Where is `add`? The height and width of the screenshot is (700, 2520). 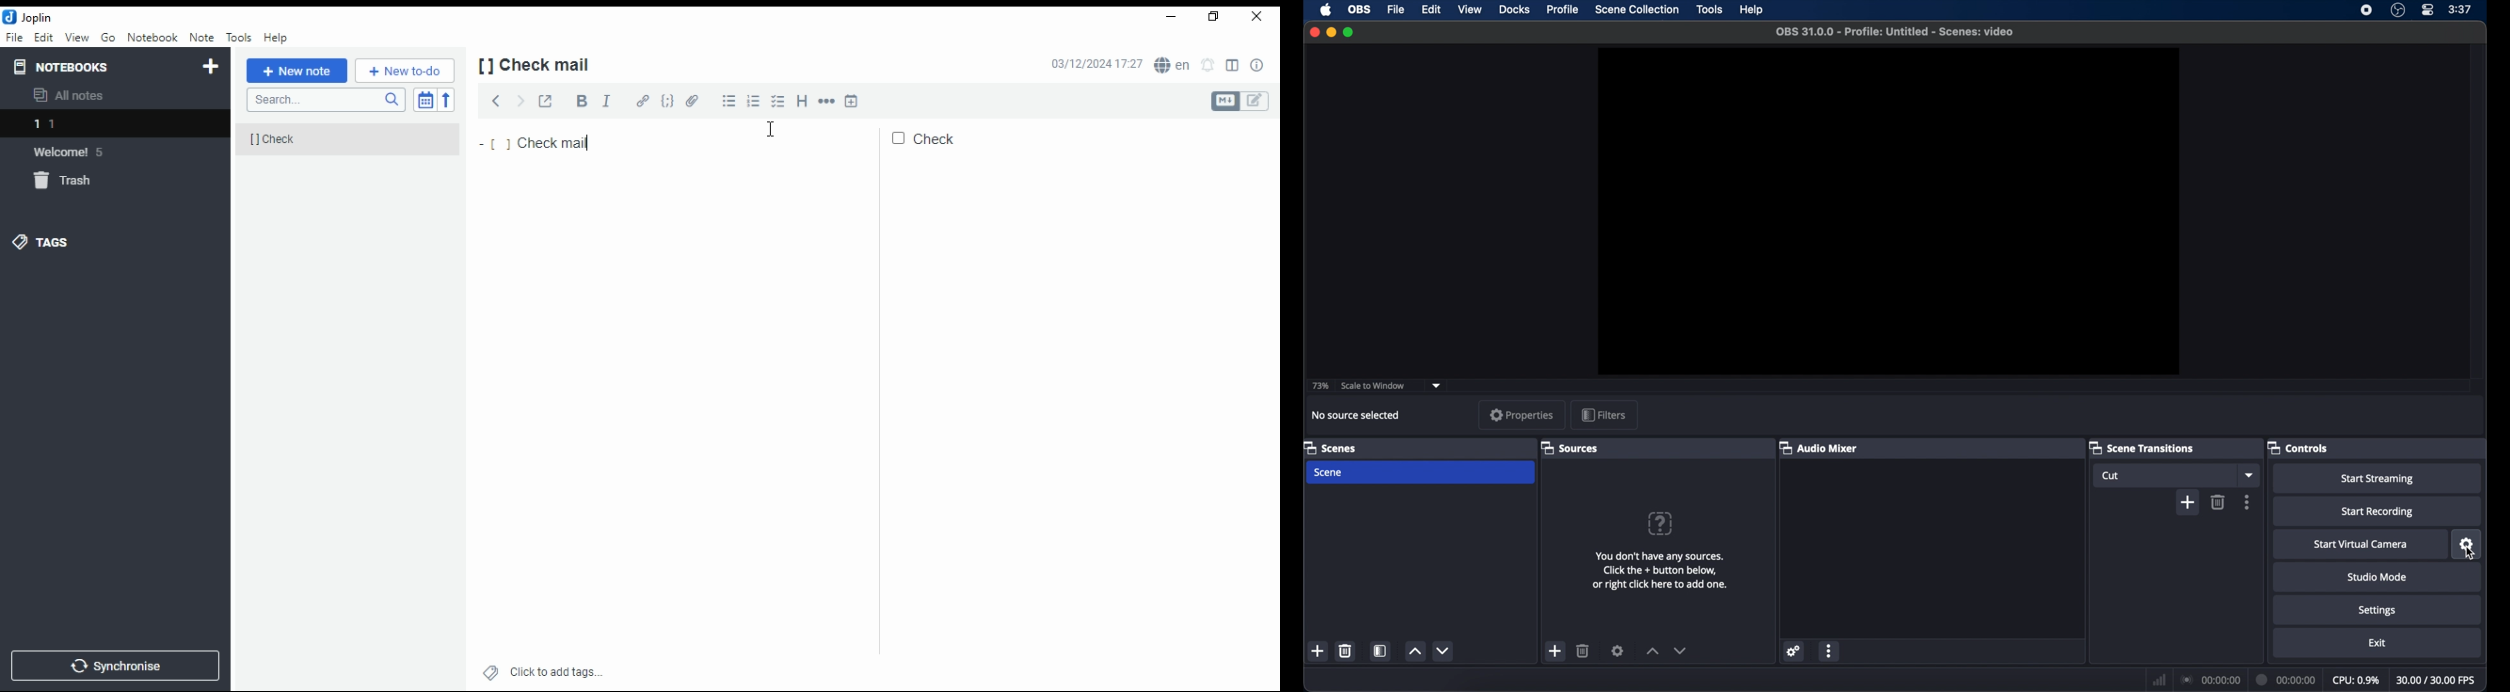
add is located at coordinates (1318, 652).